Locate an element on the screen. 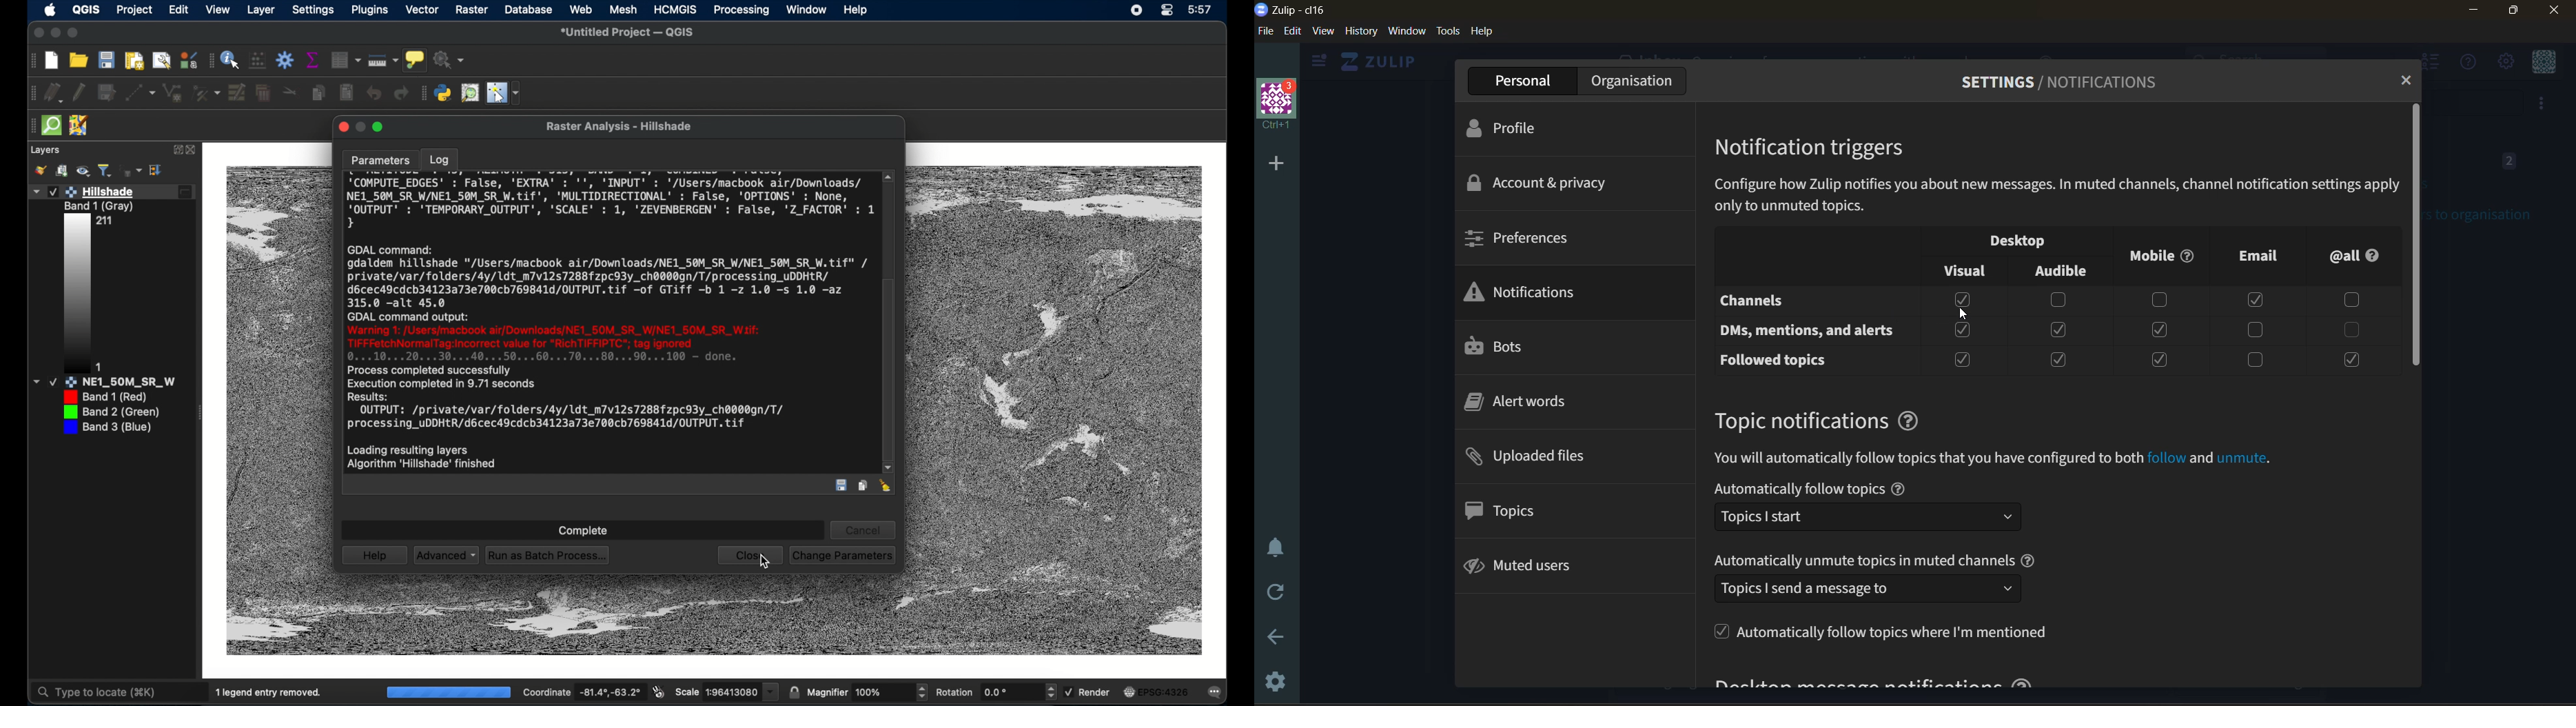 This screenshot has width=2576, height=728. help menu is located at coordinates (2468, 63).